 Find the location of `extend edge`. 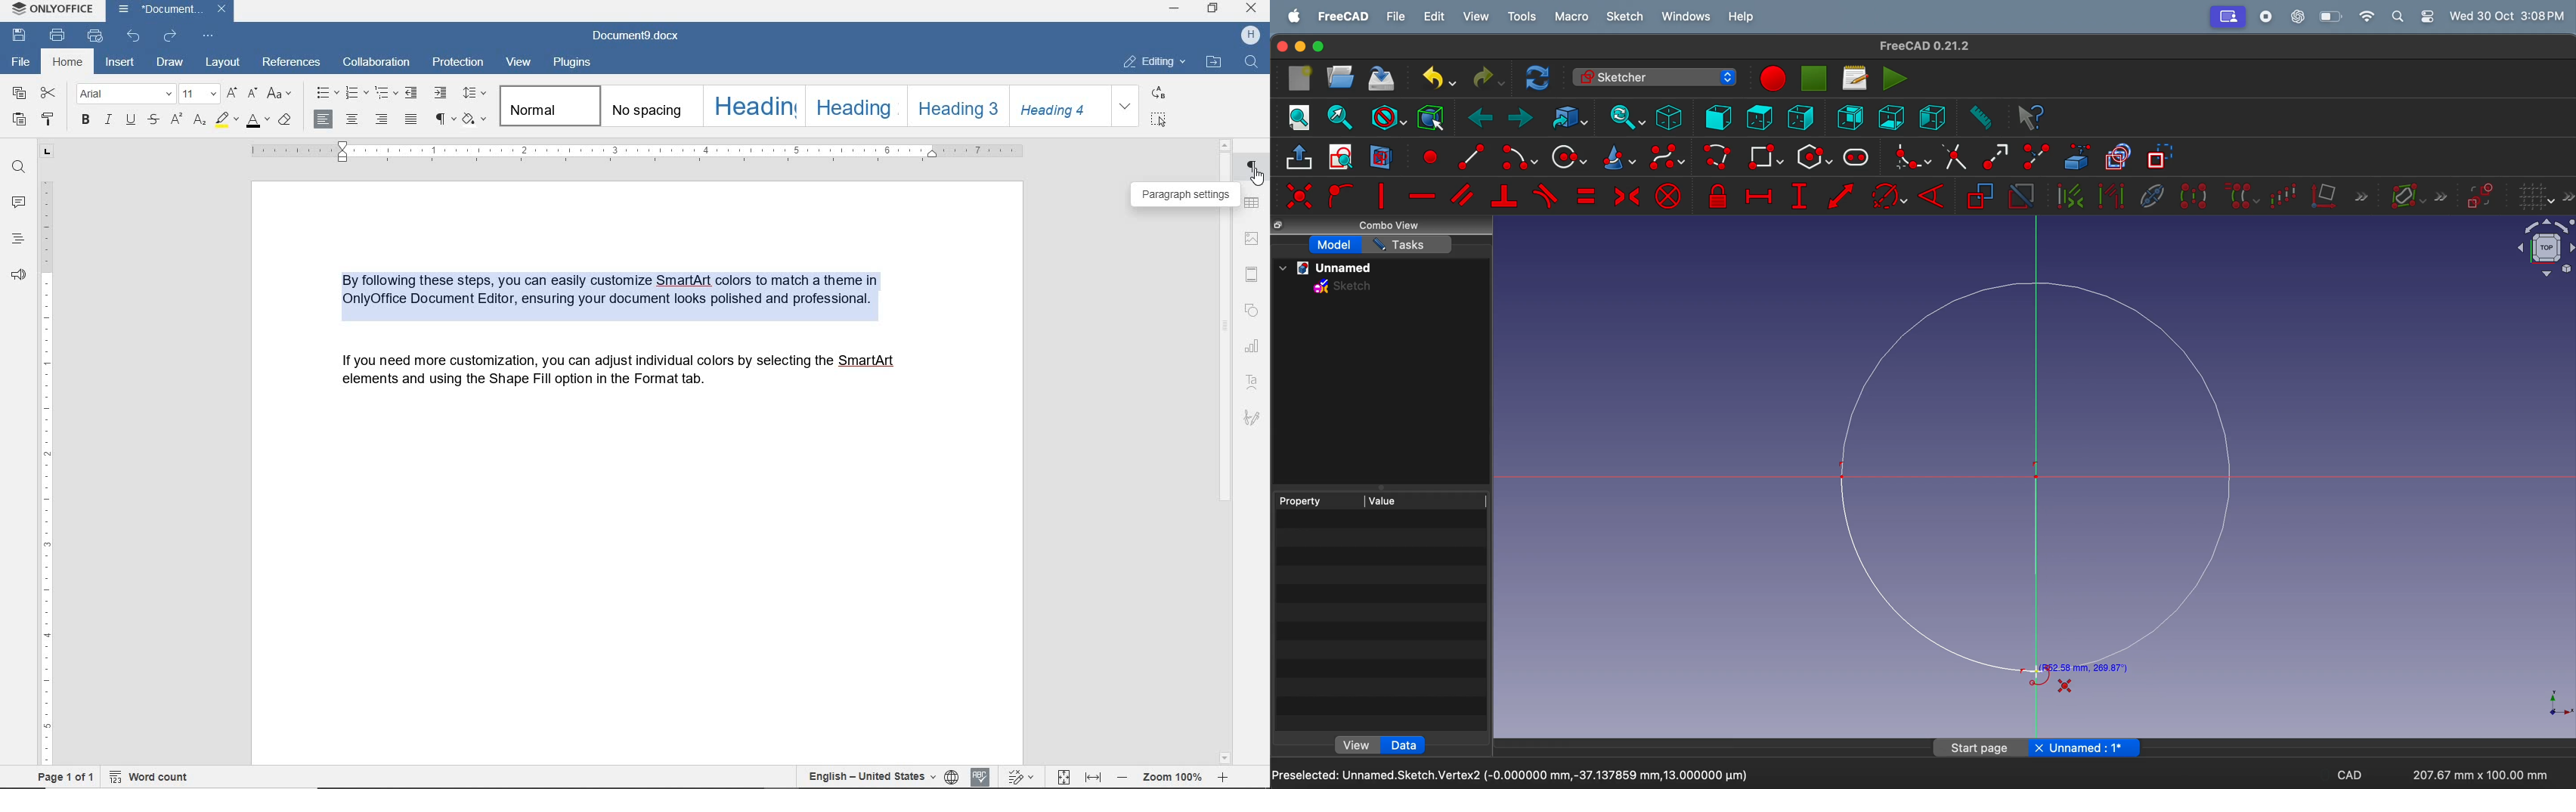

extend edge is located at coordinates (1995, 155).